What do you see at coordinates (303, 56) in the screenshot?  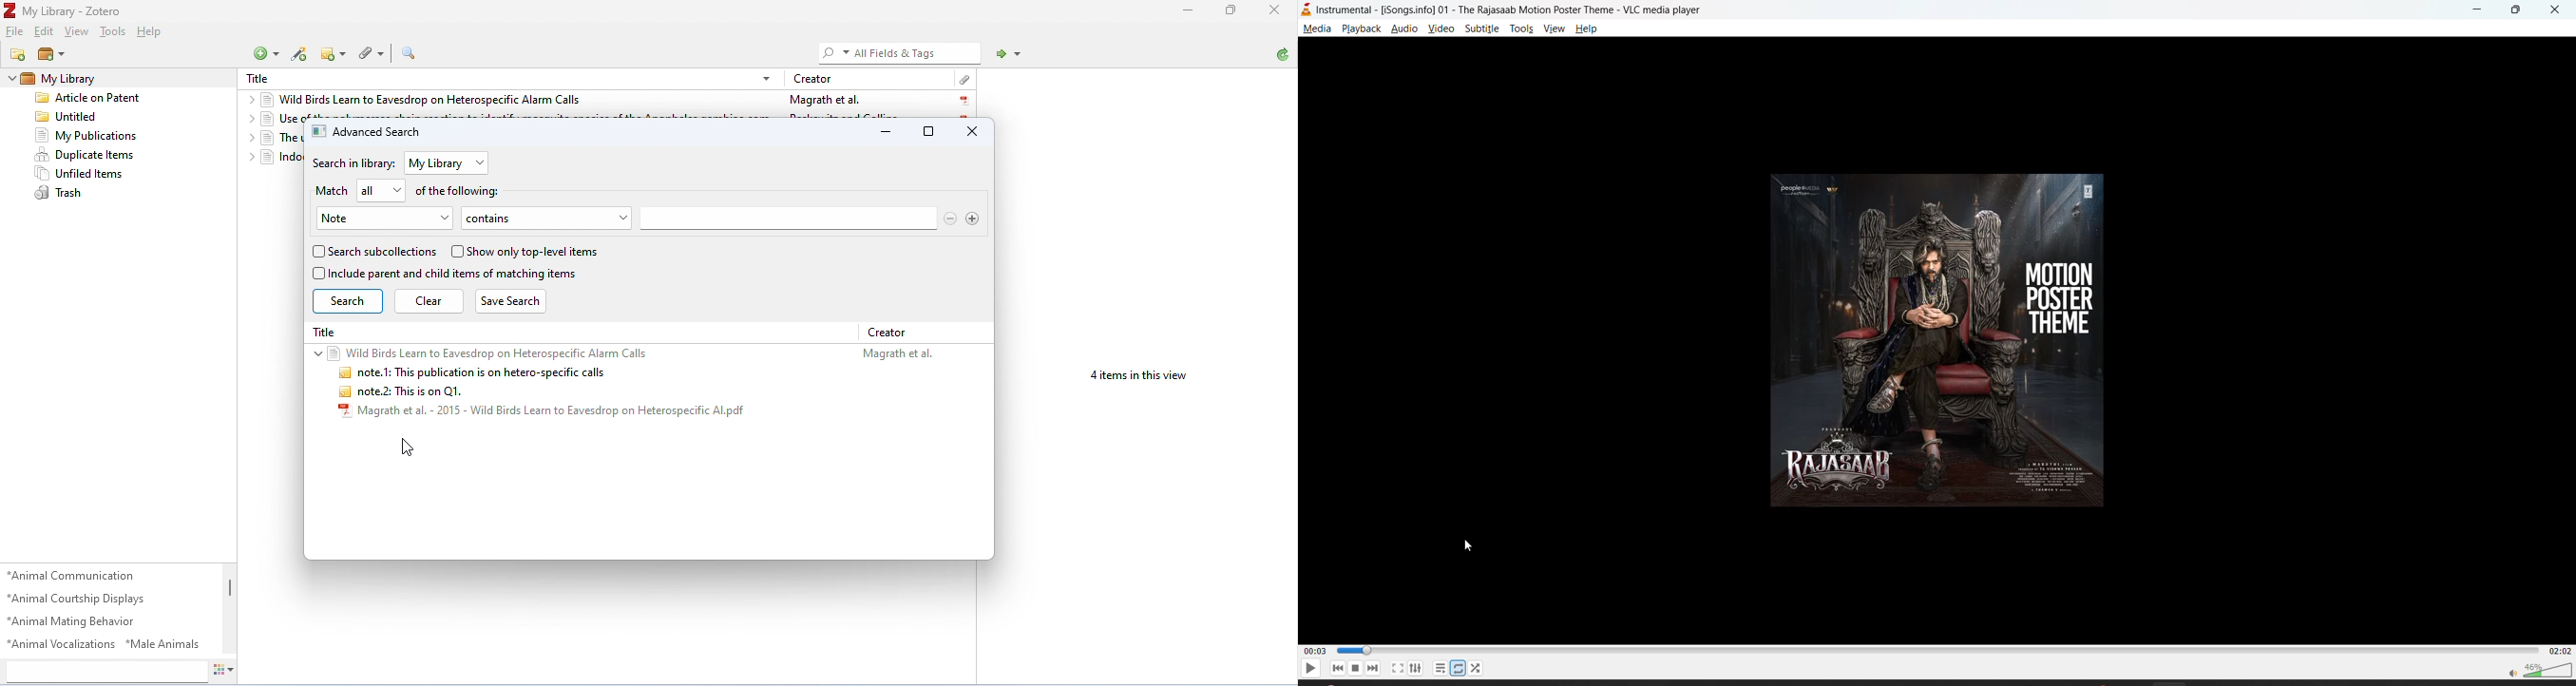 I see `add items by identifier` at bounding box center [303, 56].